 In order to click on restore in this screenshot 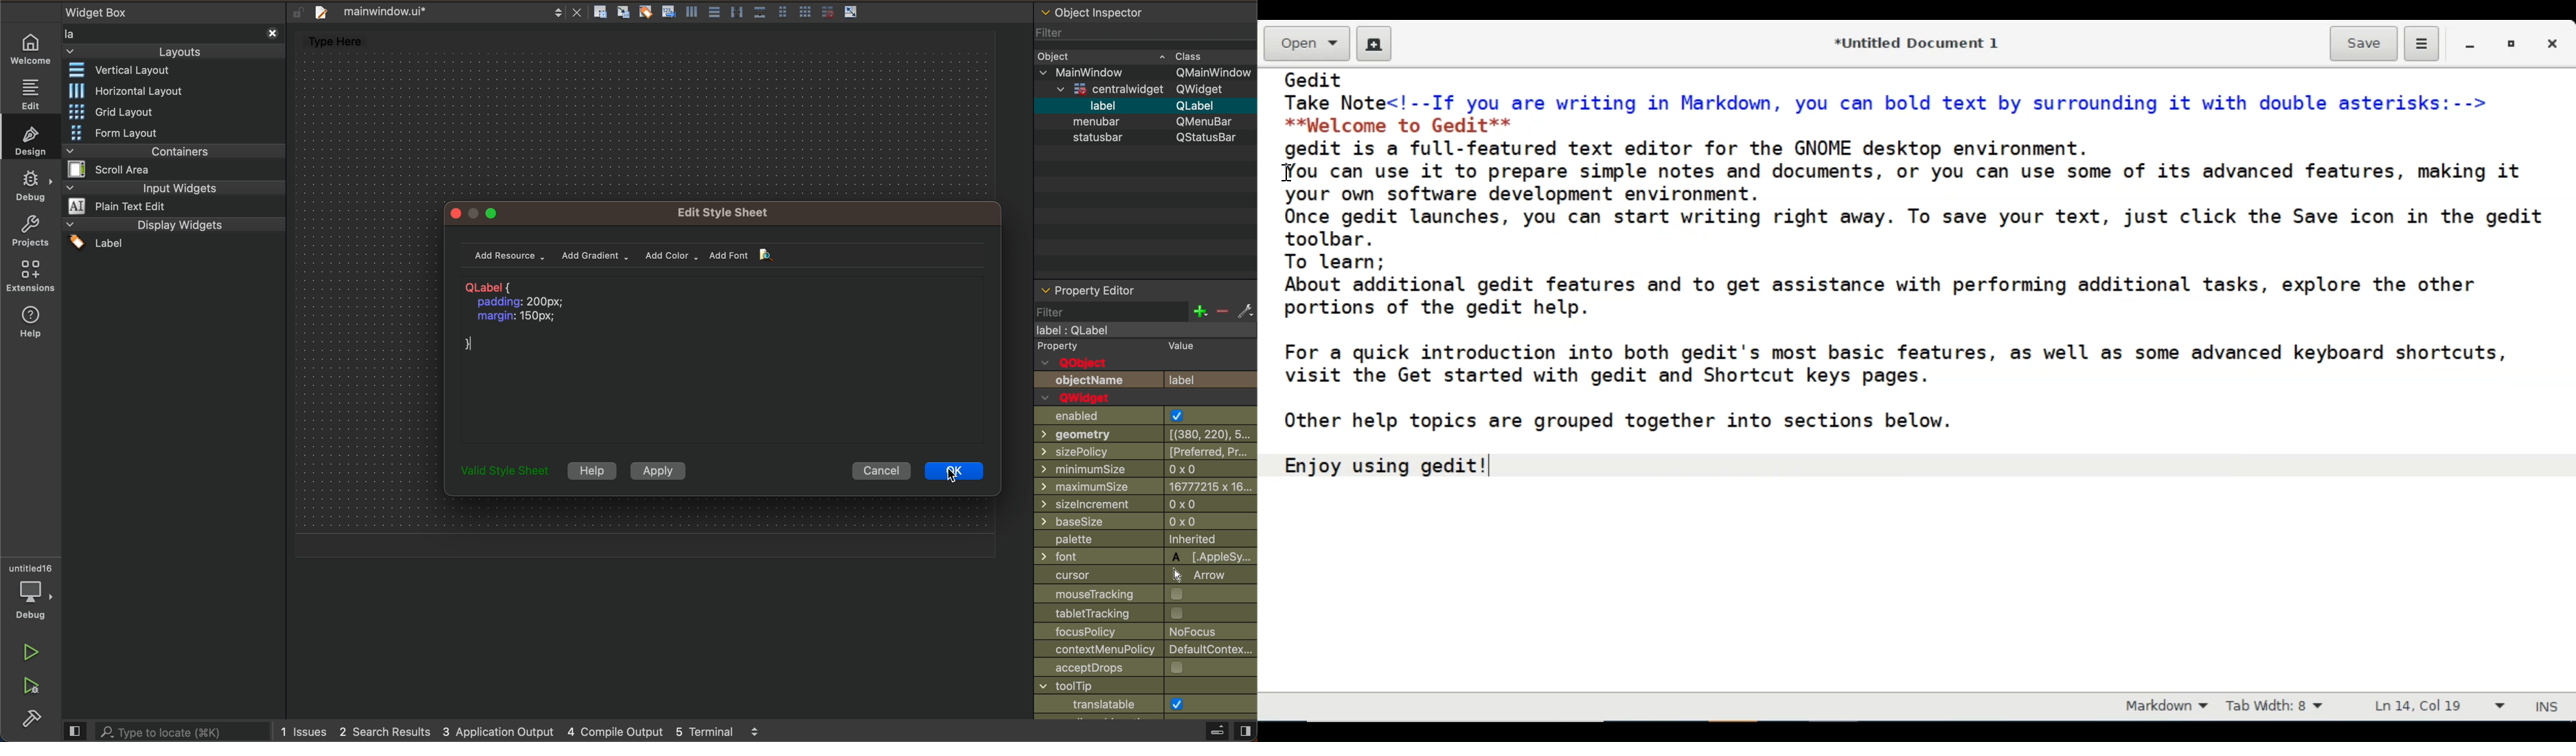, I will do `click(2509, 43)`.